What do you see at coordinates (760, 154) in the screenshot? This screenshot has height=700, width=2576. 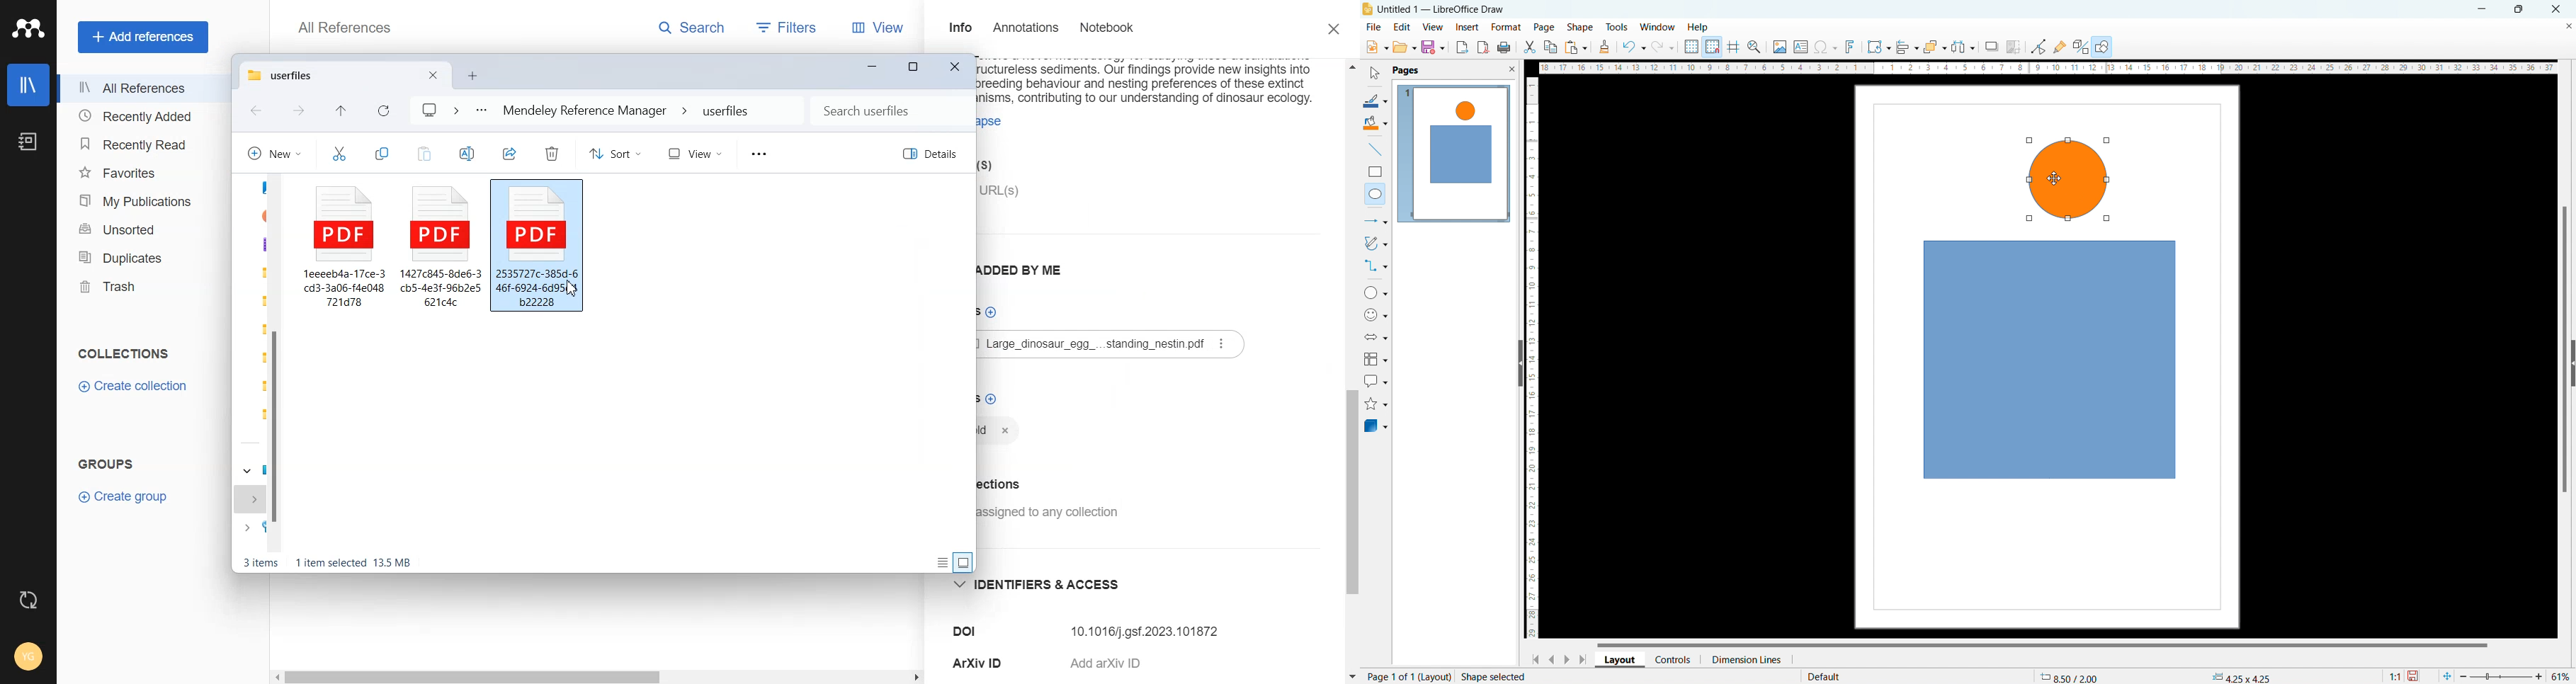 I see `More` at bounding box center [760, 154].